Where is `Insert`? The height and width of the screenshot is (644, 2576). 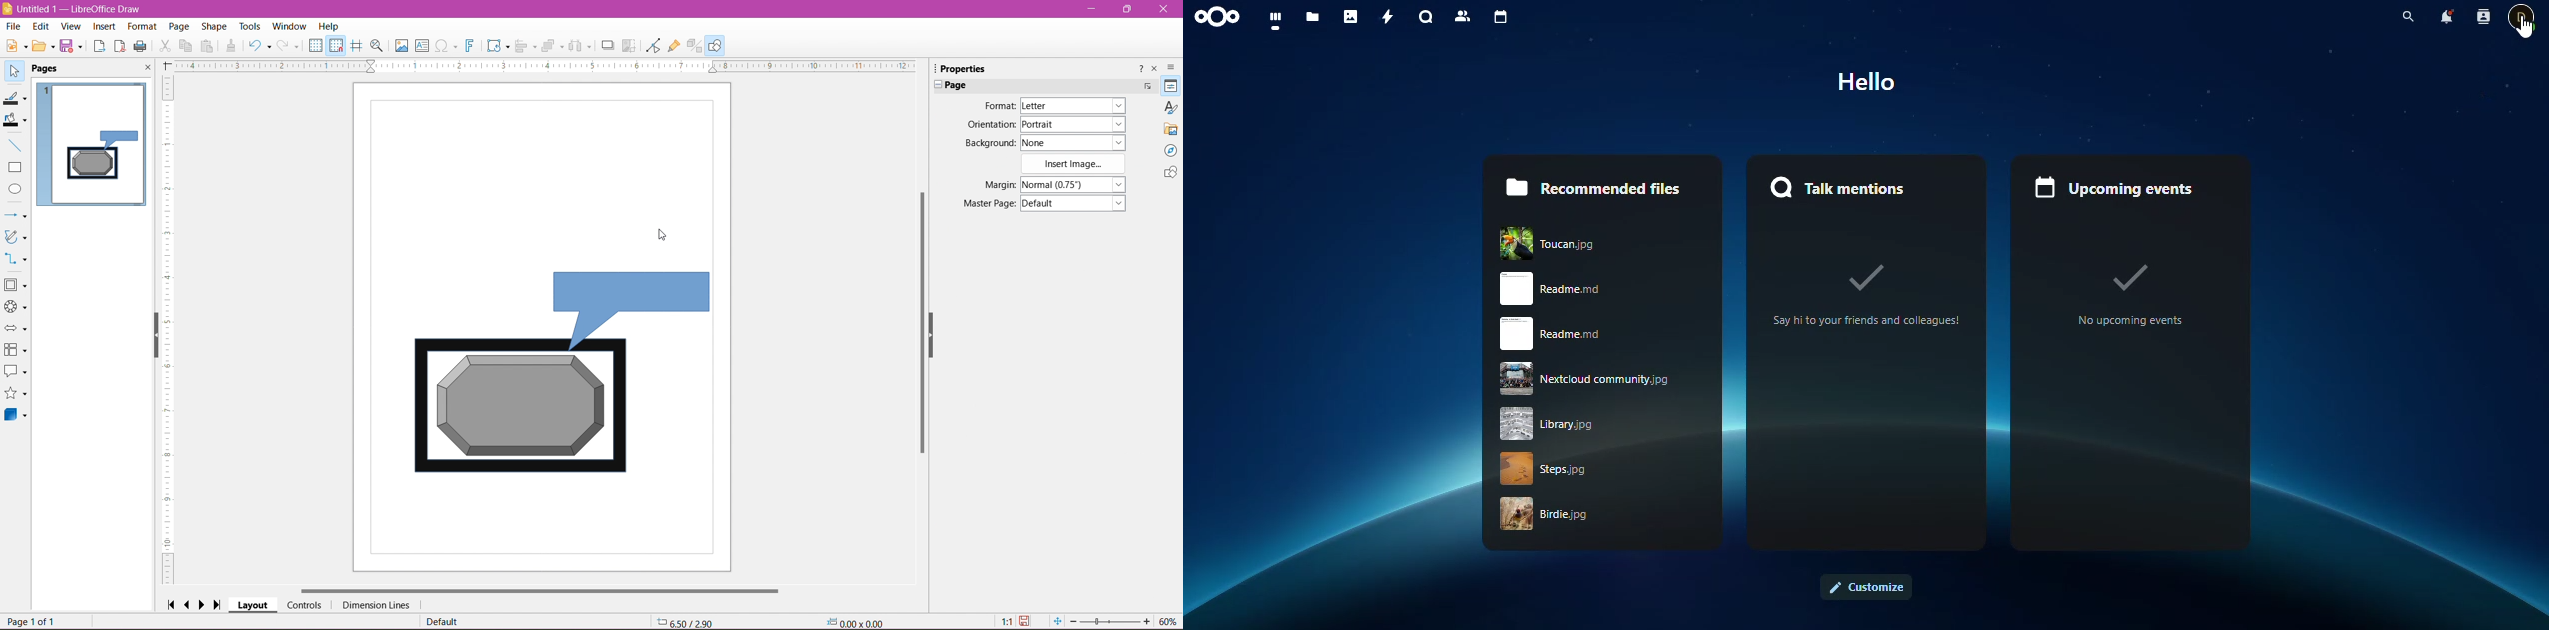
Insert is located at coordinates (104, 27).